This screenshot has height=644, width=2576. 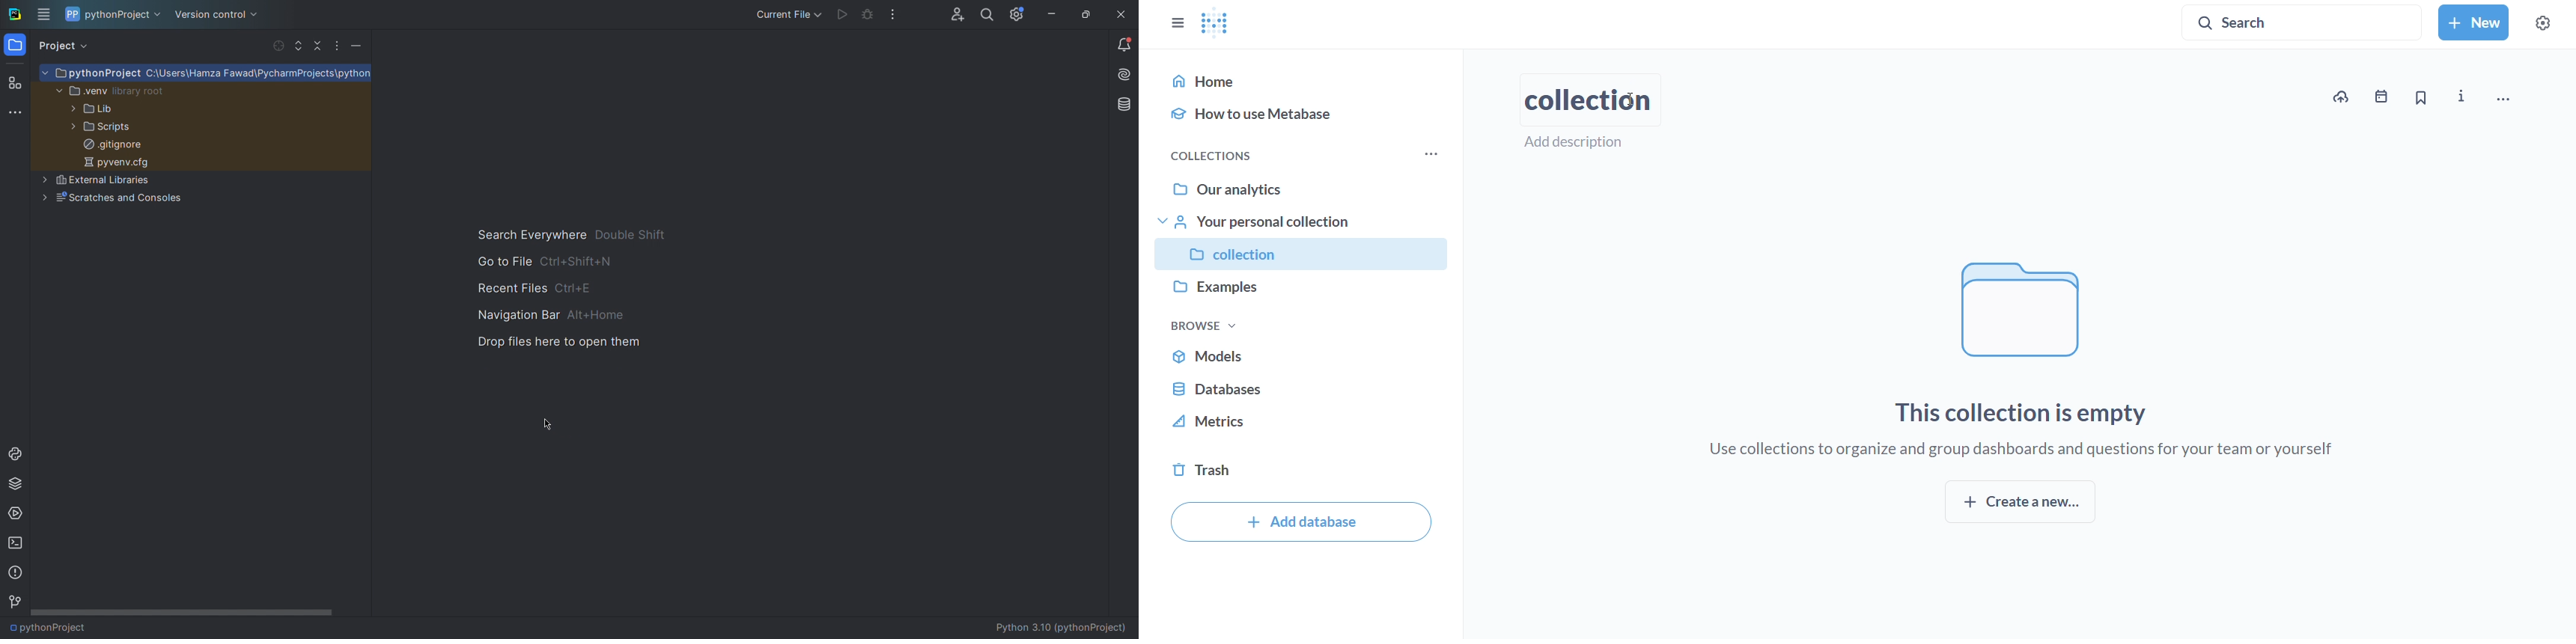 What do you see at coordinates (1306, 291) in the screenshot?
I see `examples` at bounding box center [1306, 291].